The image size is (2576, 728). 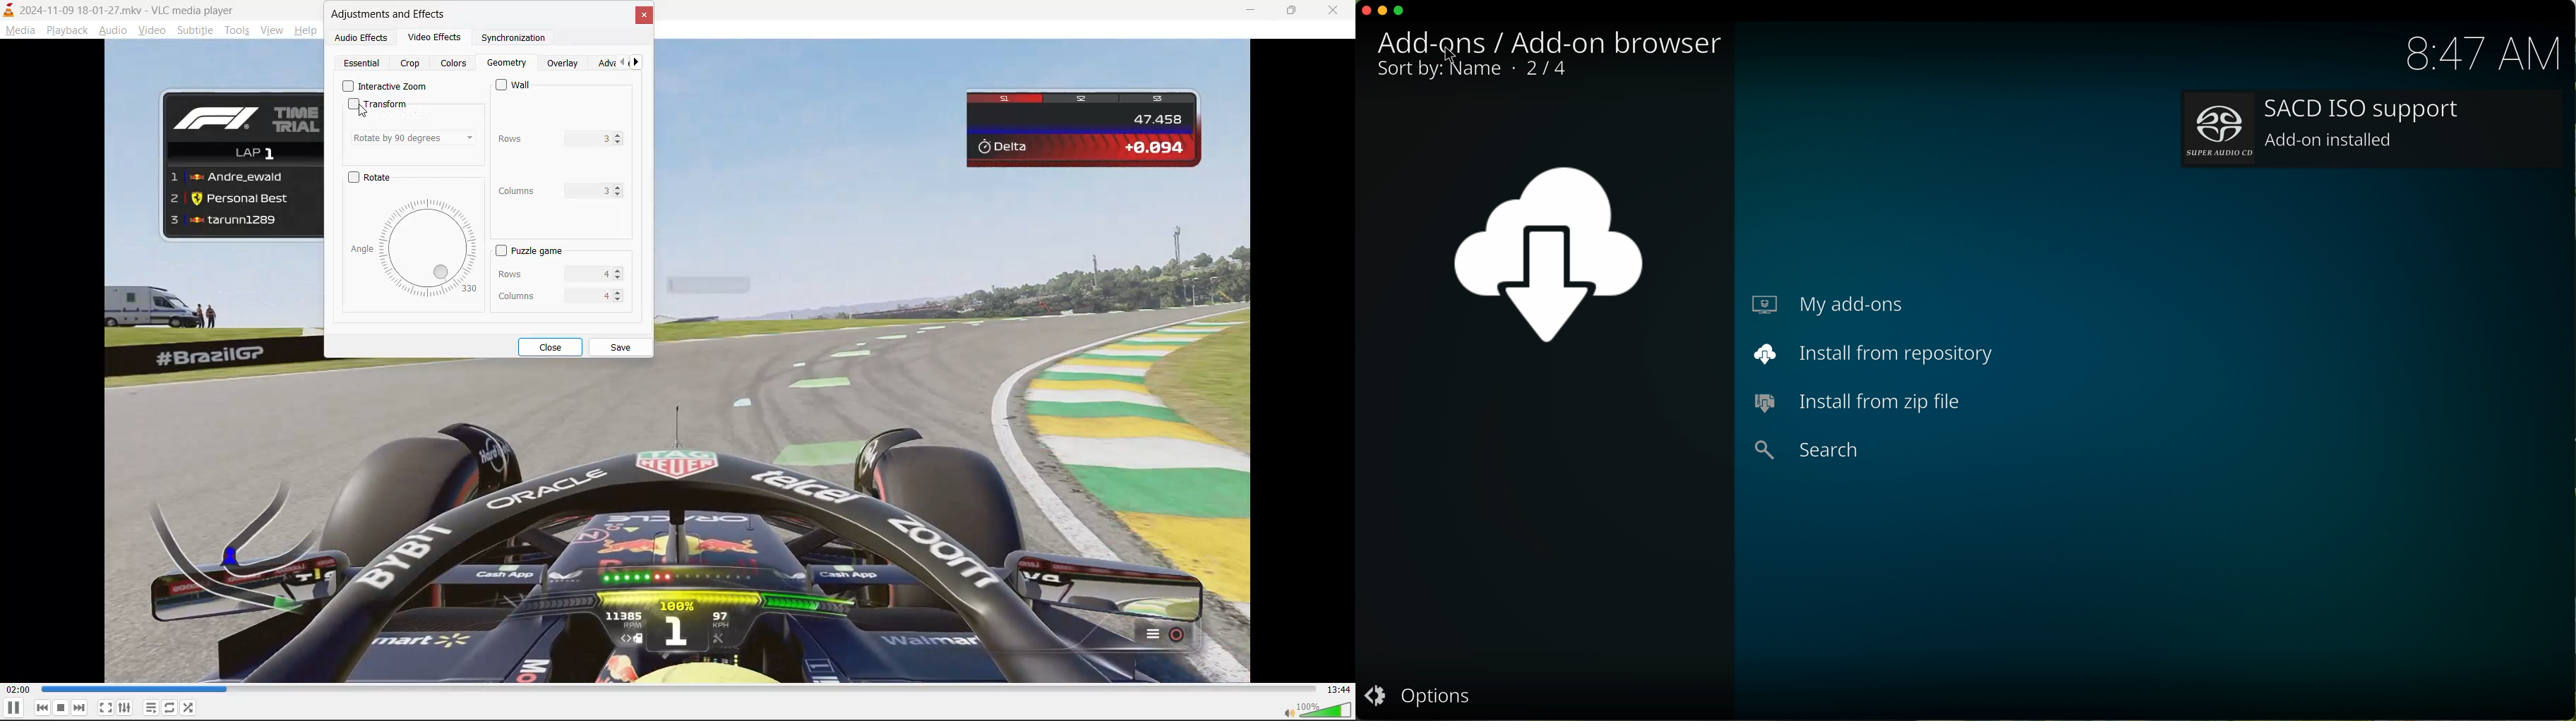 I want to click on maximize, so click(x=1403, y=13).